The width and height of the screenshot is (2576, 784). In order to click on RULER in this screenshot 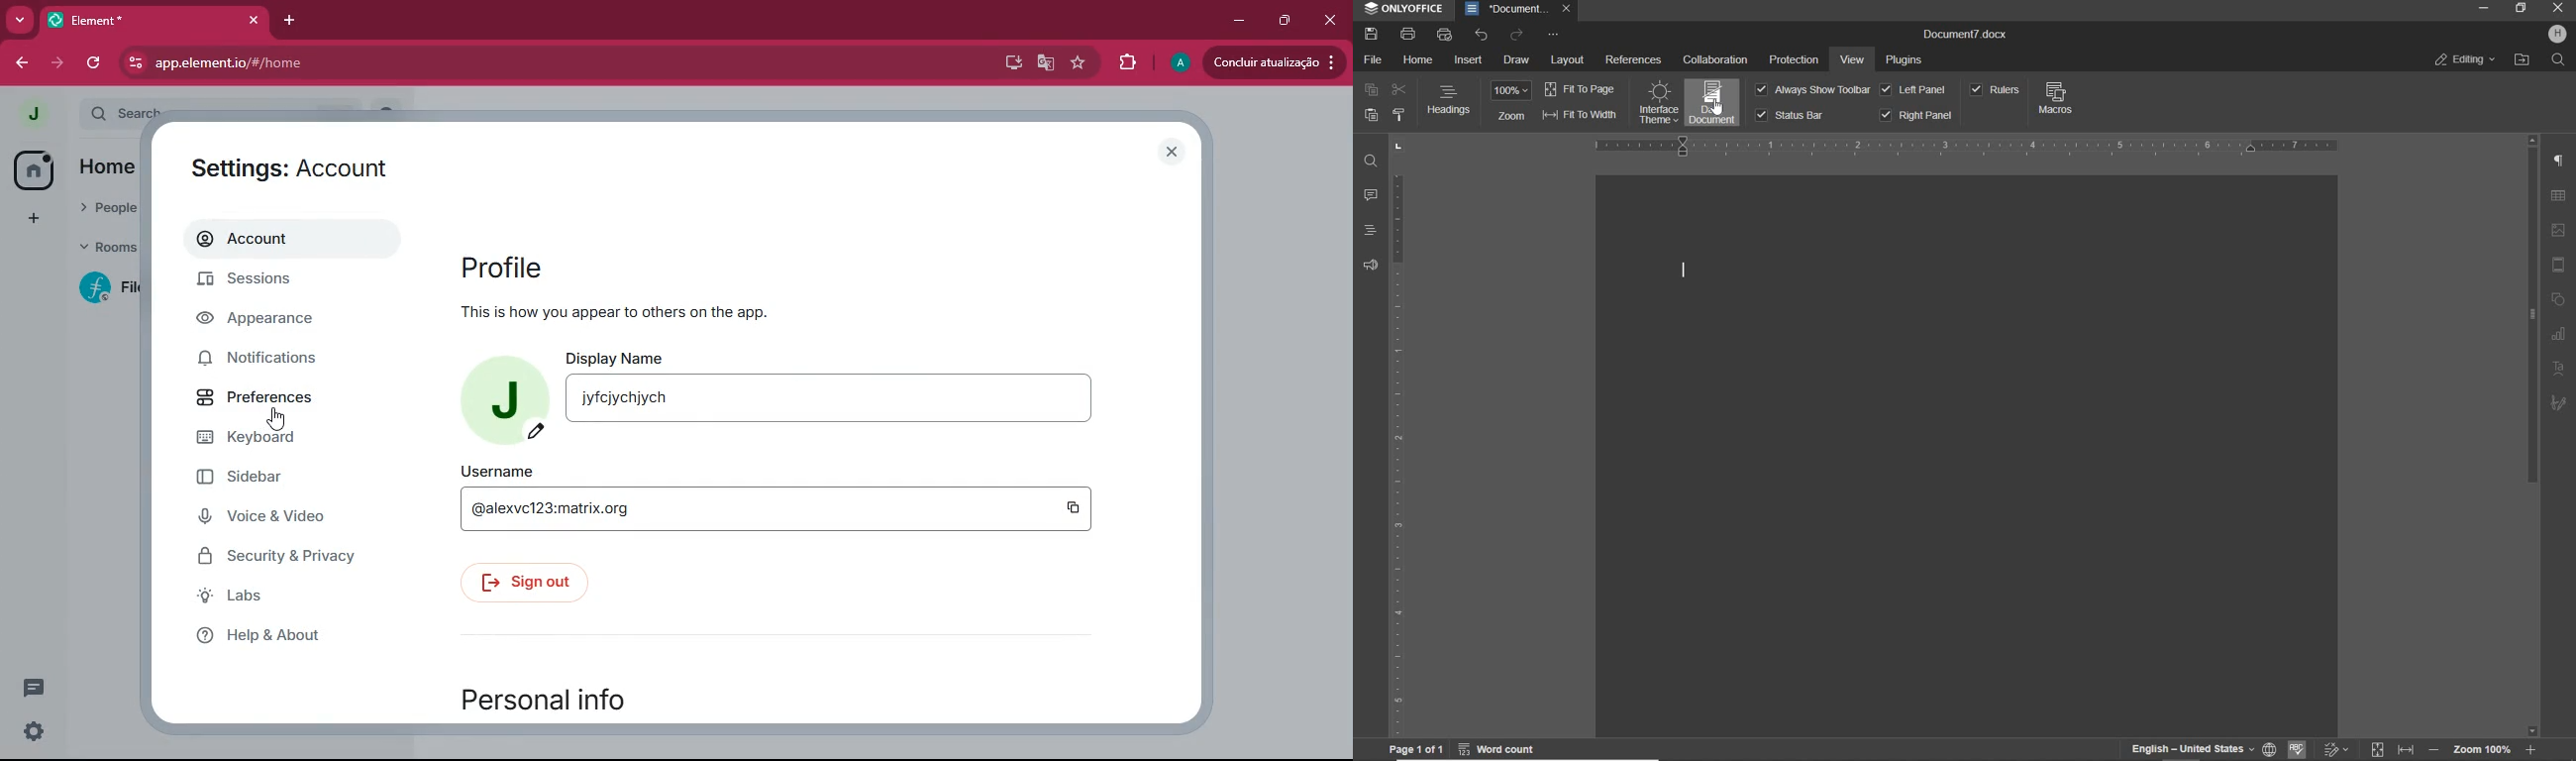, I will do `click(1971, 147)`.